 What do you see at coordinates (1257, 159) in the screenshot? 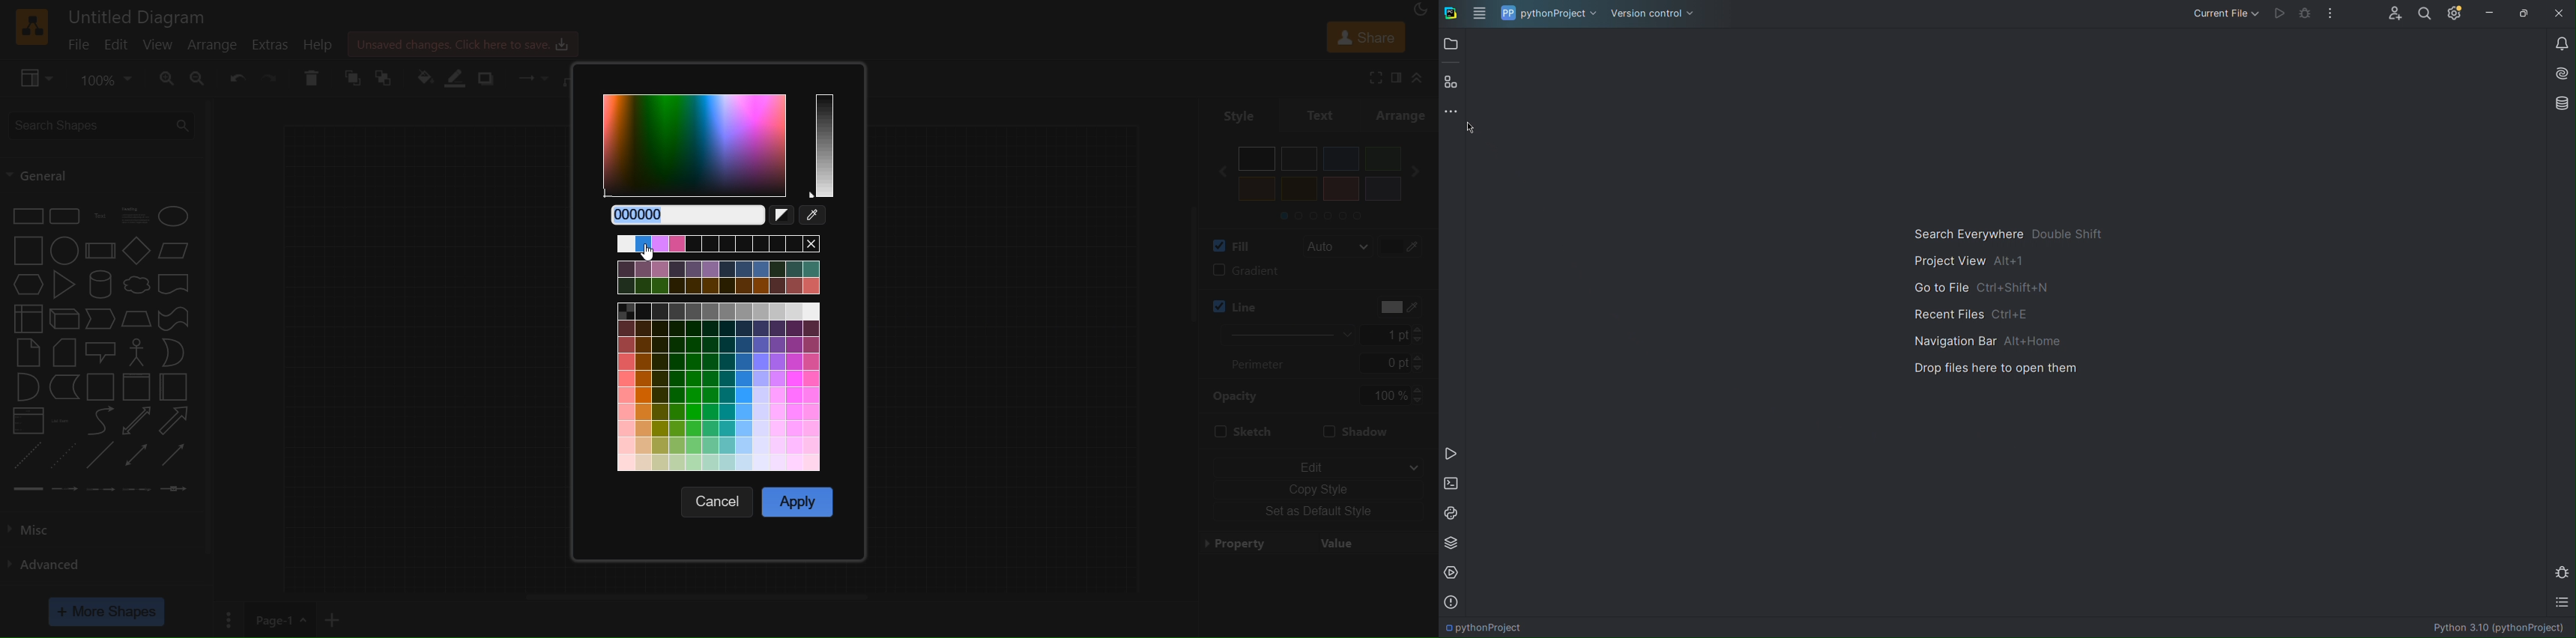
I see `black color` at bounding box center [1257, 159].